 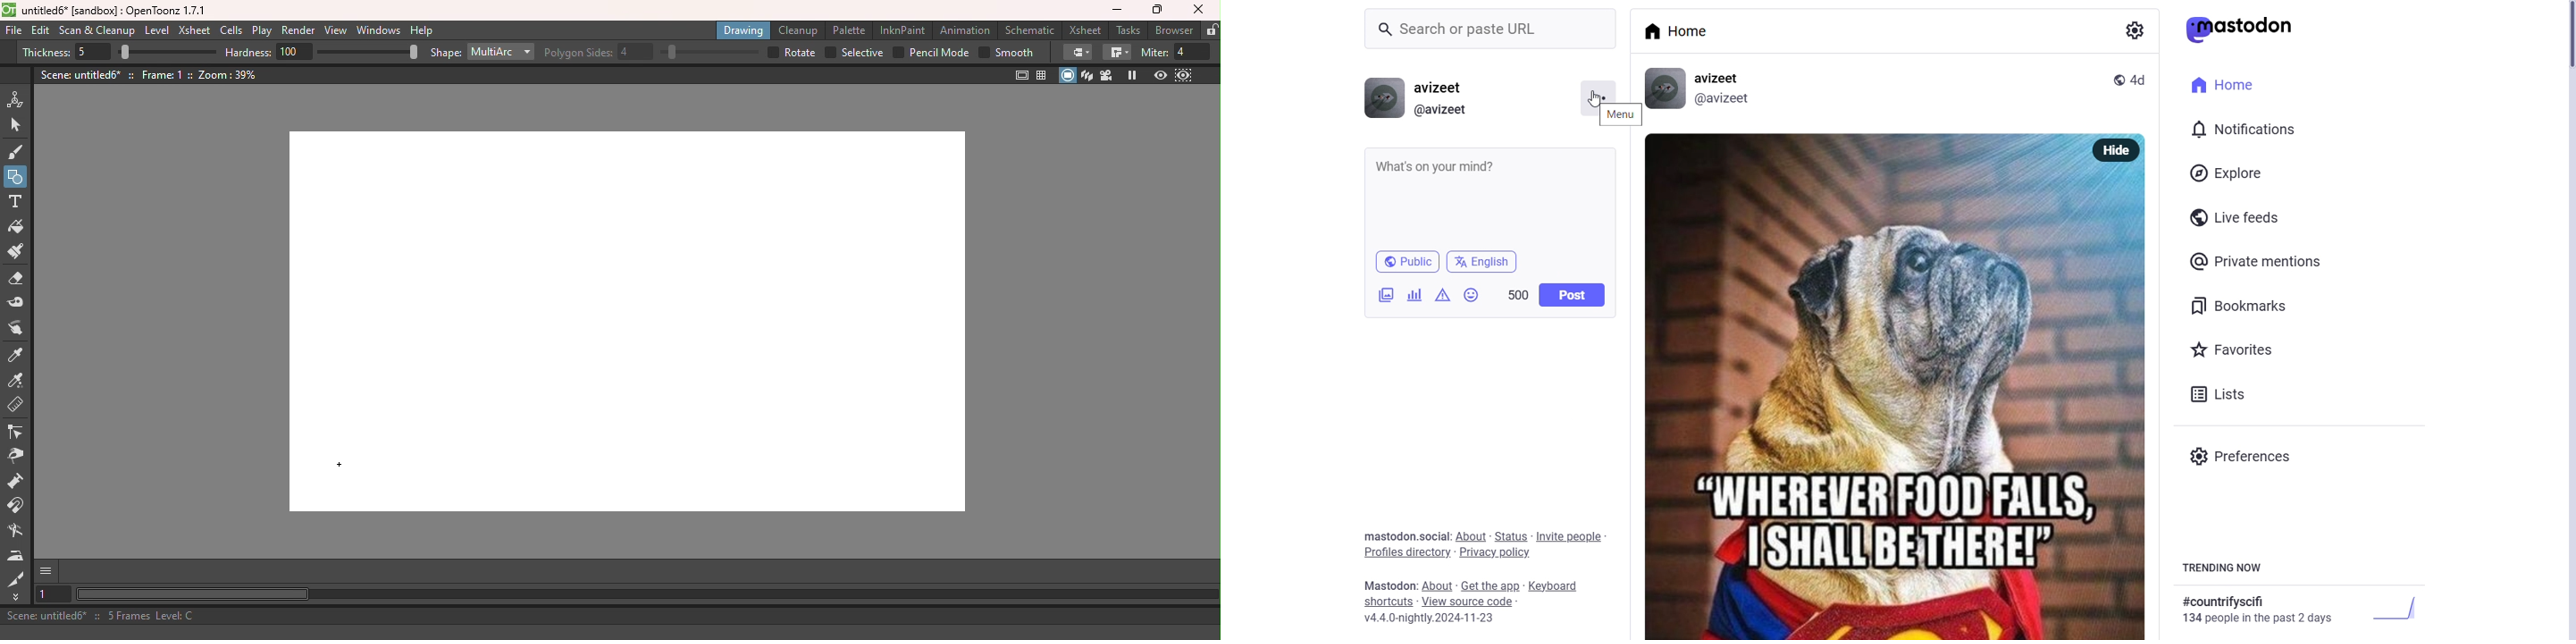 What do you see at coordinates (1895, 401) in the screenshot?
I see `post` at bounding box center [1895, 401].